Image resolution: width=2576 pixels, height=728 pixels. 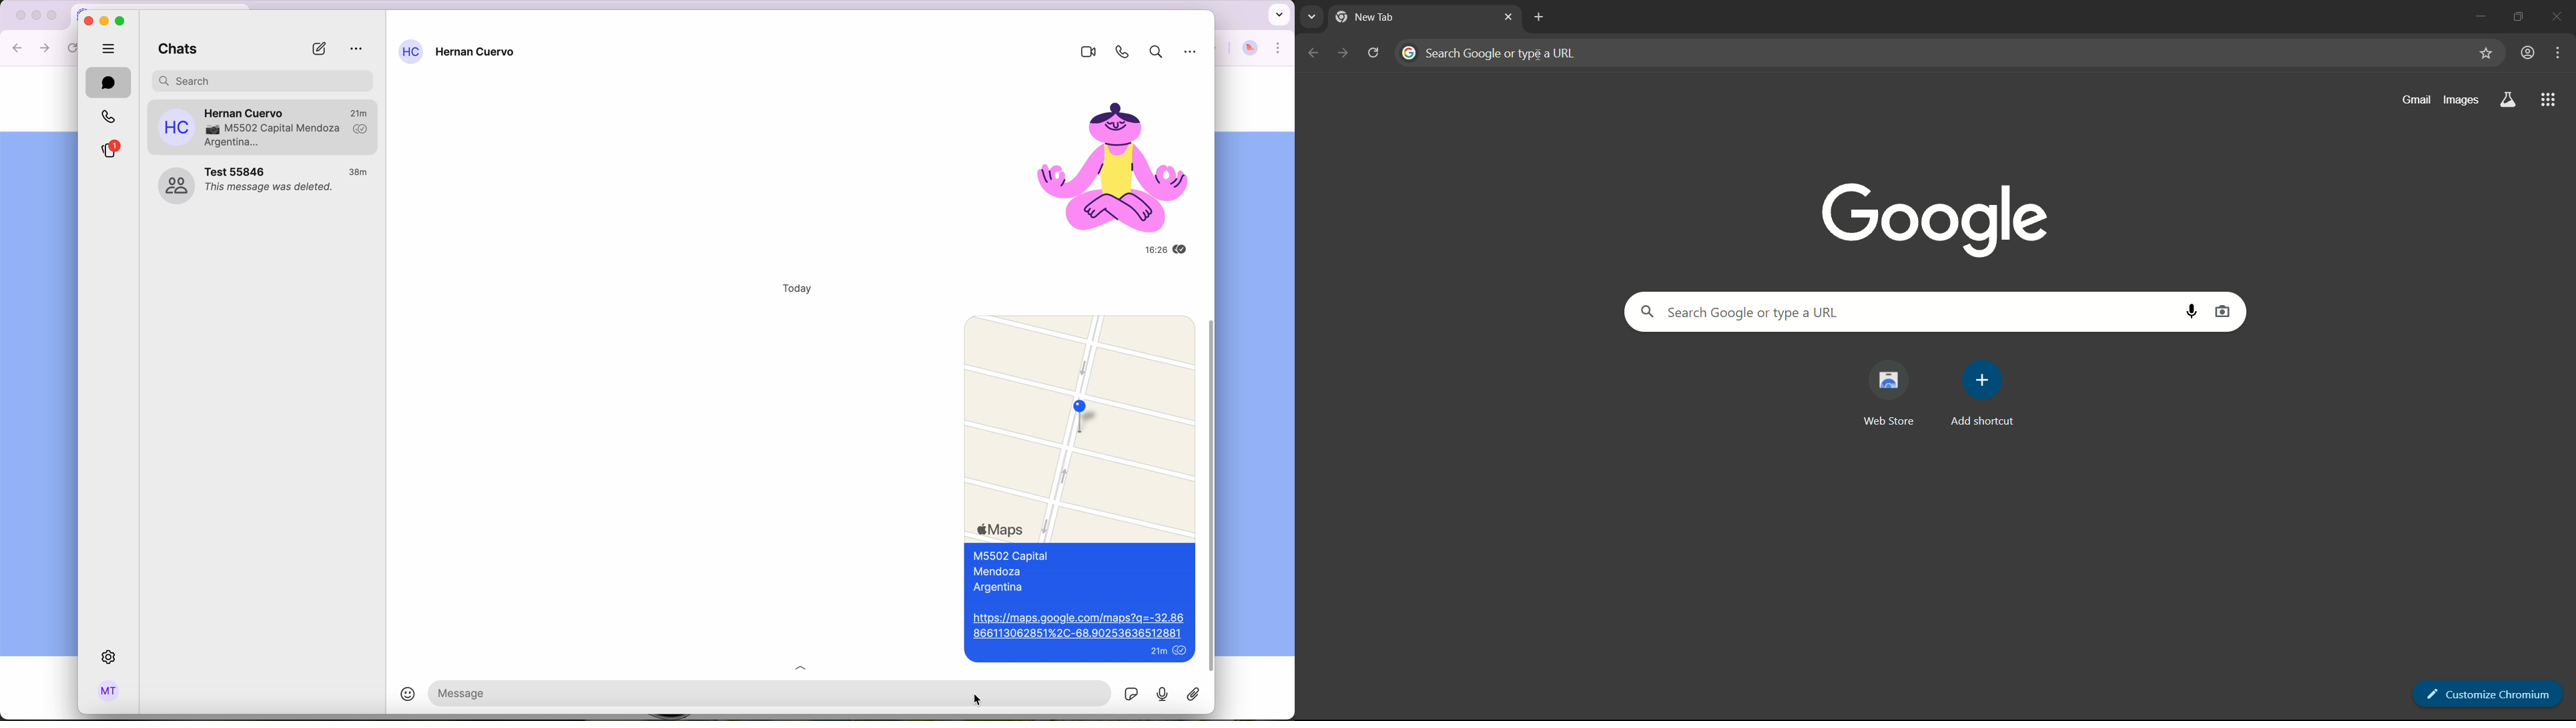 What do you see at coordinates (1182, 651) in the screenshot?
I see `seen` at bounding box center [1182, 651].